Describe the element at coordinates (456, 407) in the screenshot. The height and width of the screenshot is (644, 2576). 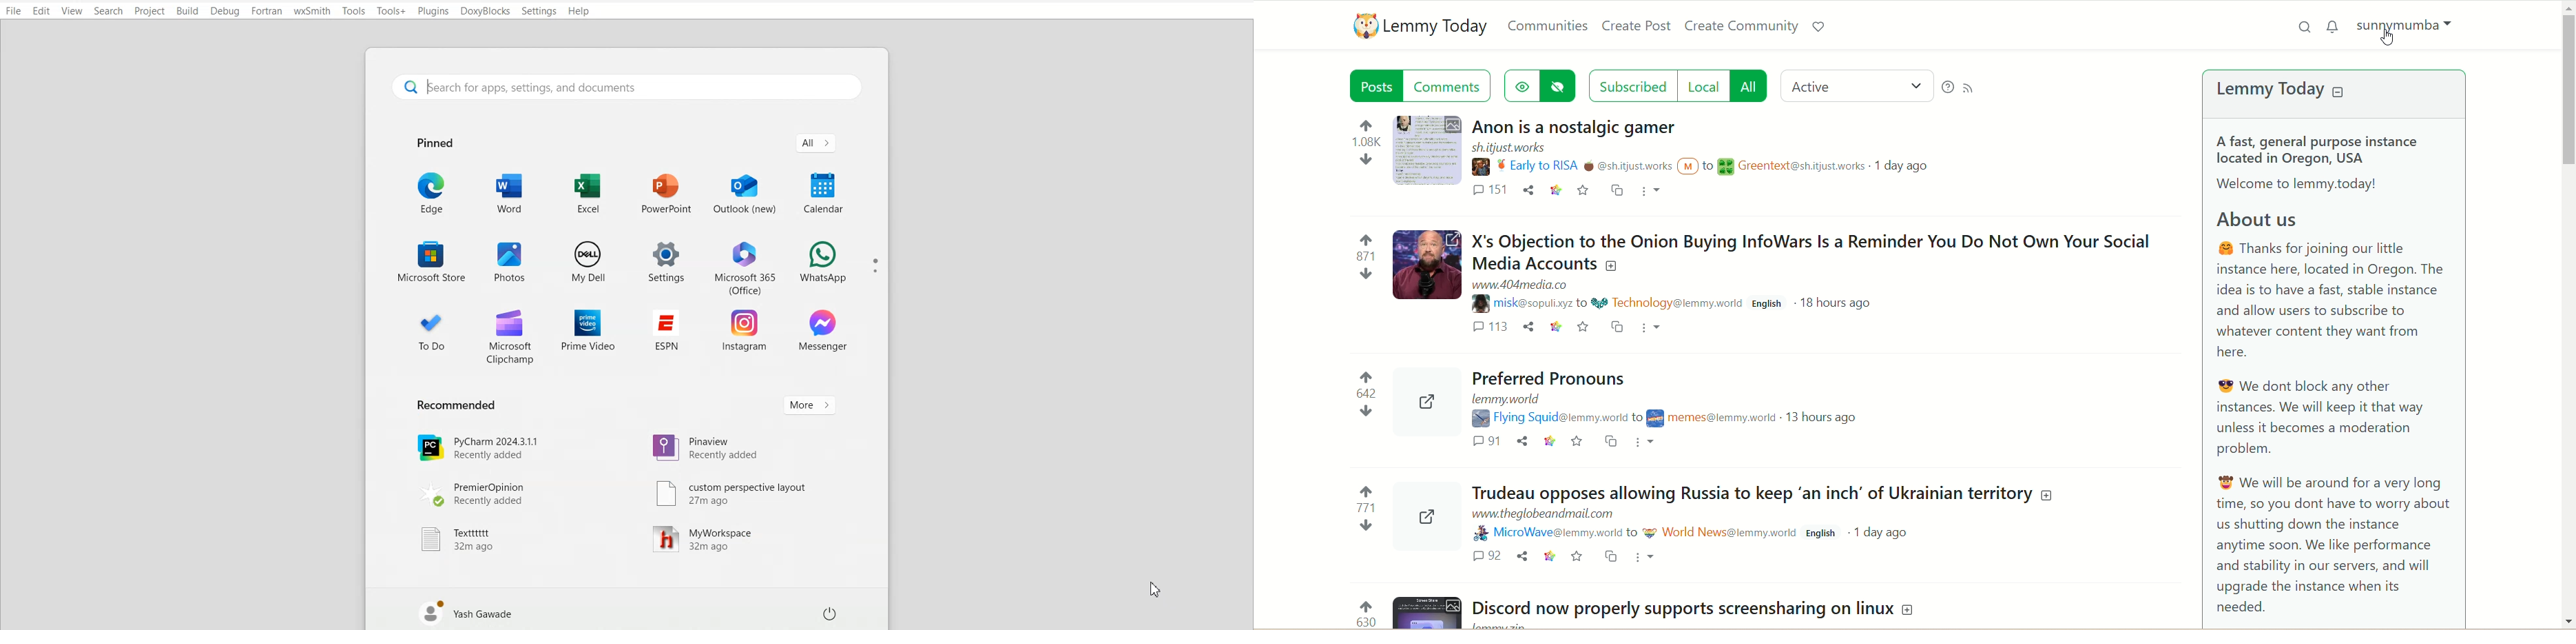
I see `Text` at that location.